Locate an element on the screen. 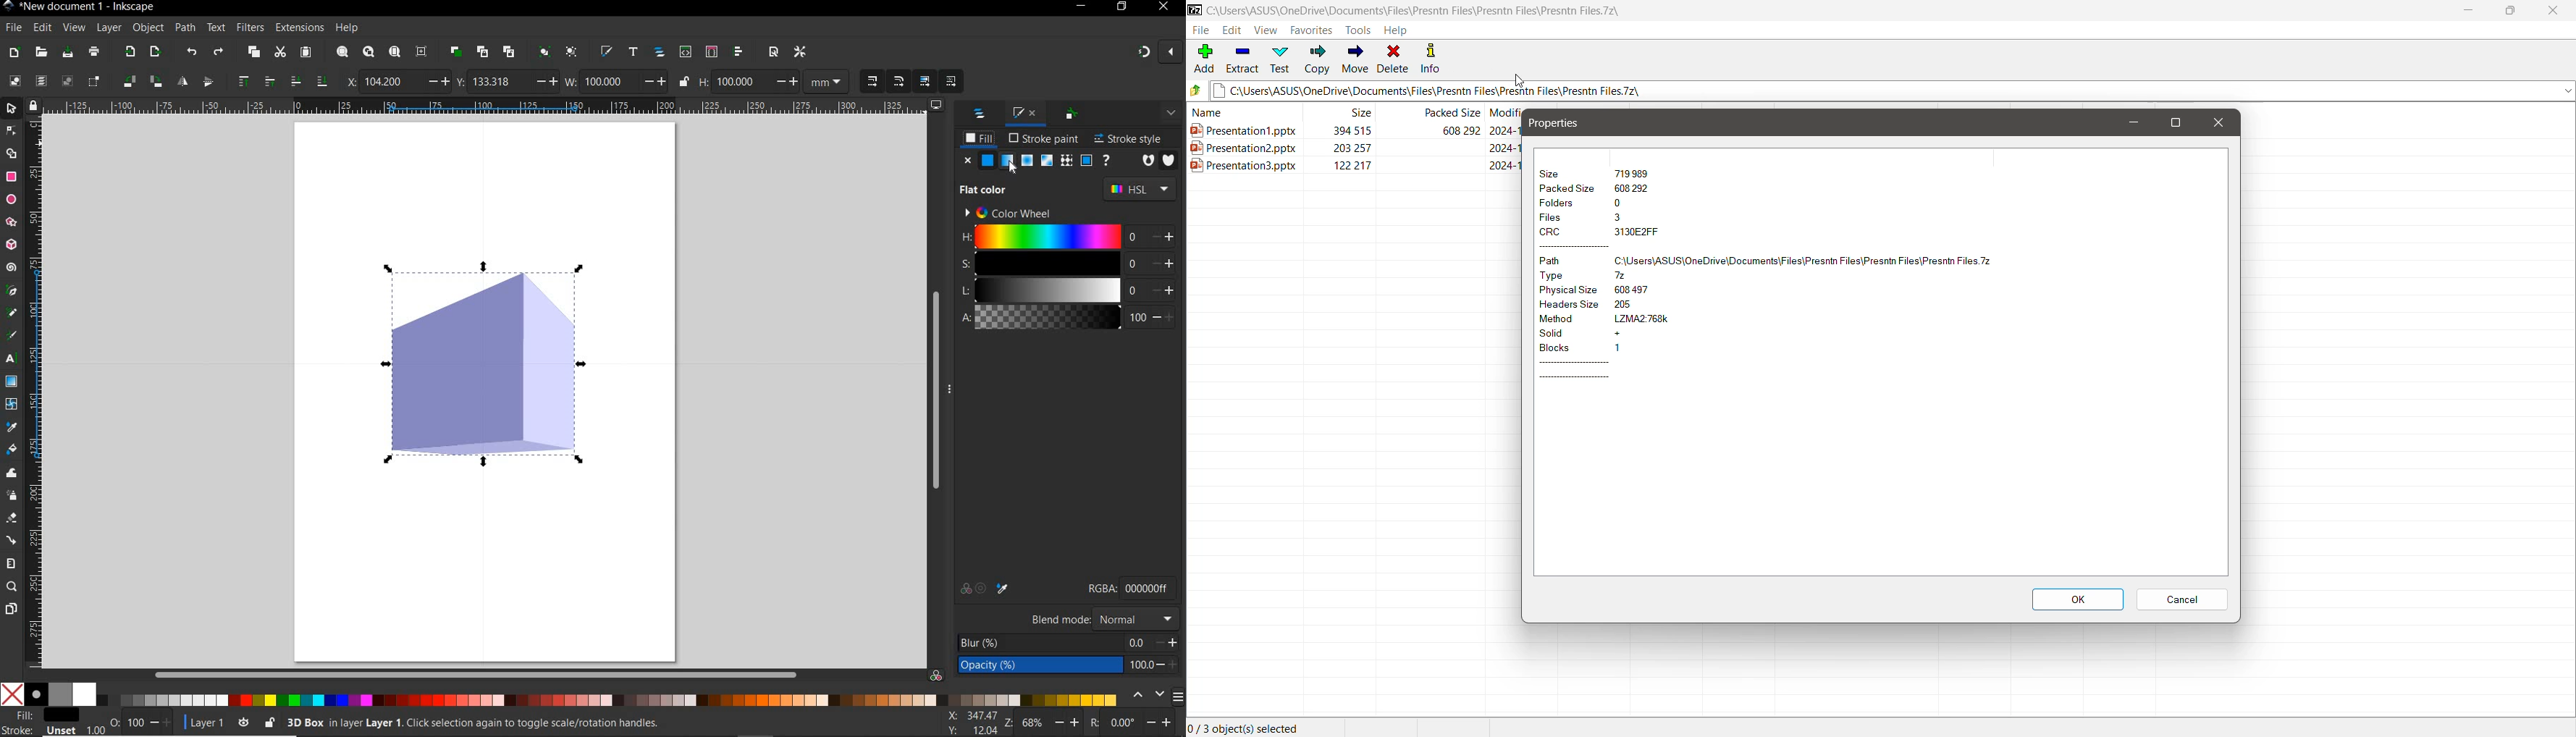 This screenshot has height=756, width=2576. EXPAND is located at coordinates (1170, 113).